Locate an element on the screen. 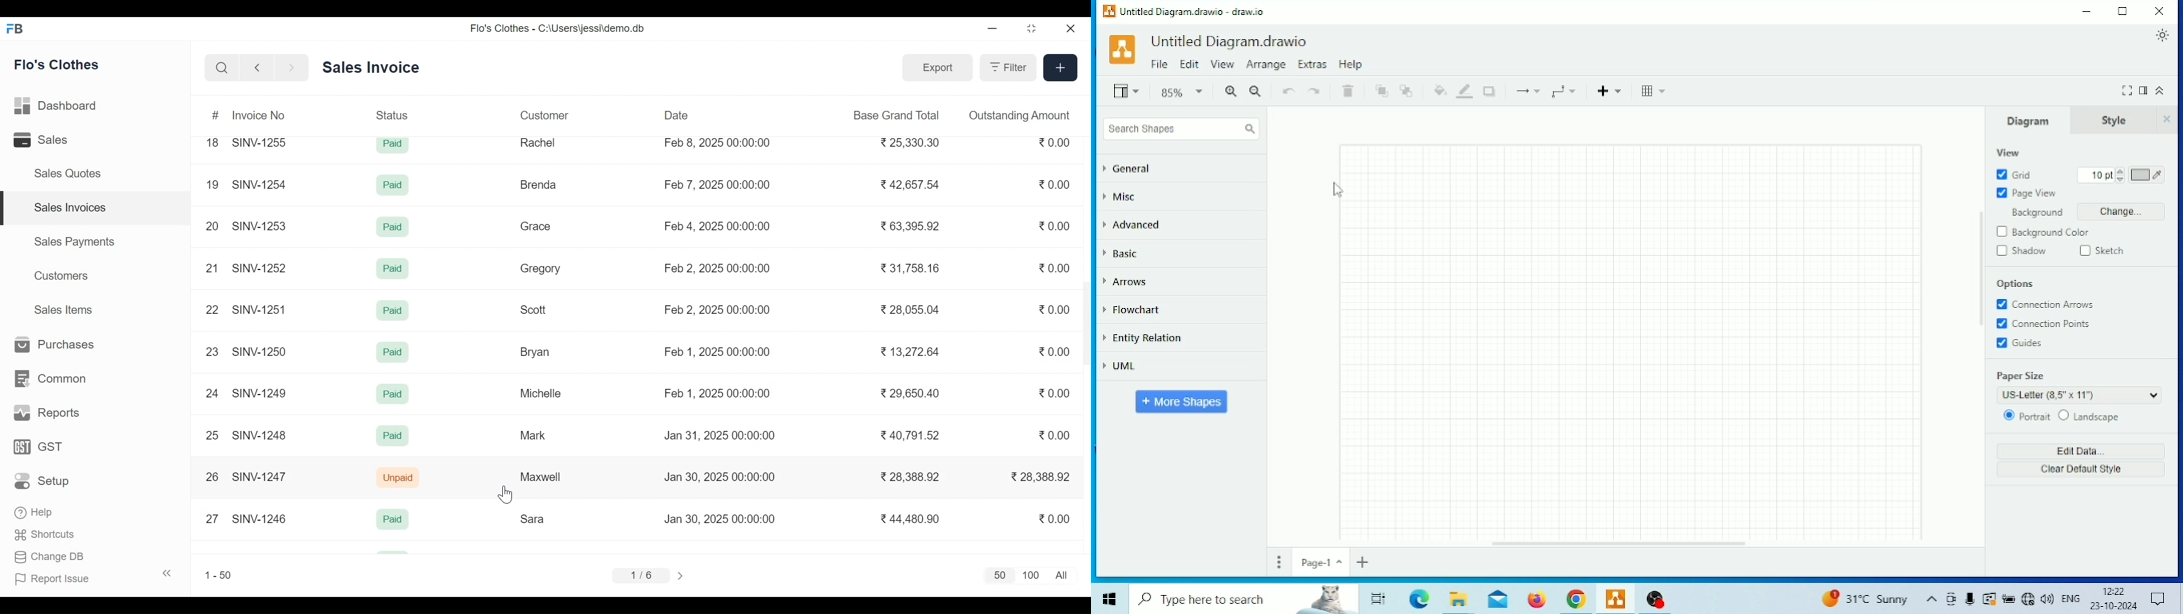 The image size is (2184, 616). Language is located at coordinates (2070, 598).